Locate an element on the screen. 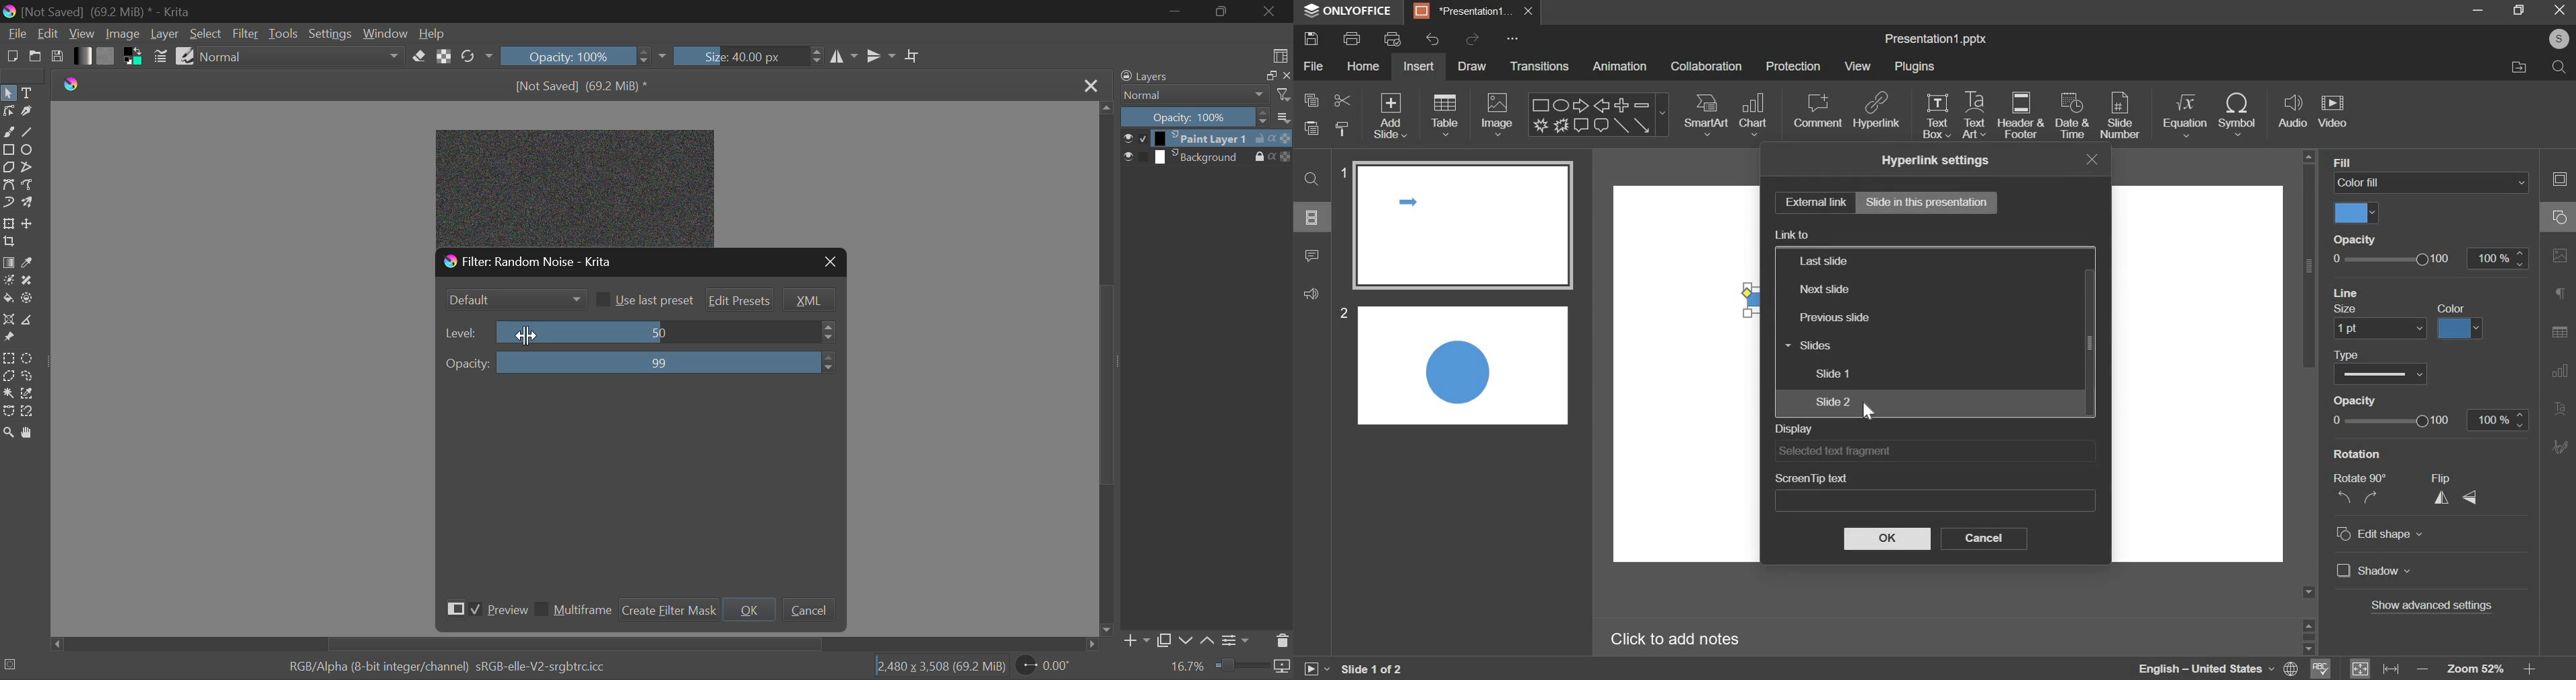  Colorize Mask Tool is located at coordinates (9, 281).